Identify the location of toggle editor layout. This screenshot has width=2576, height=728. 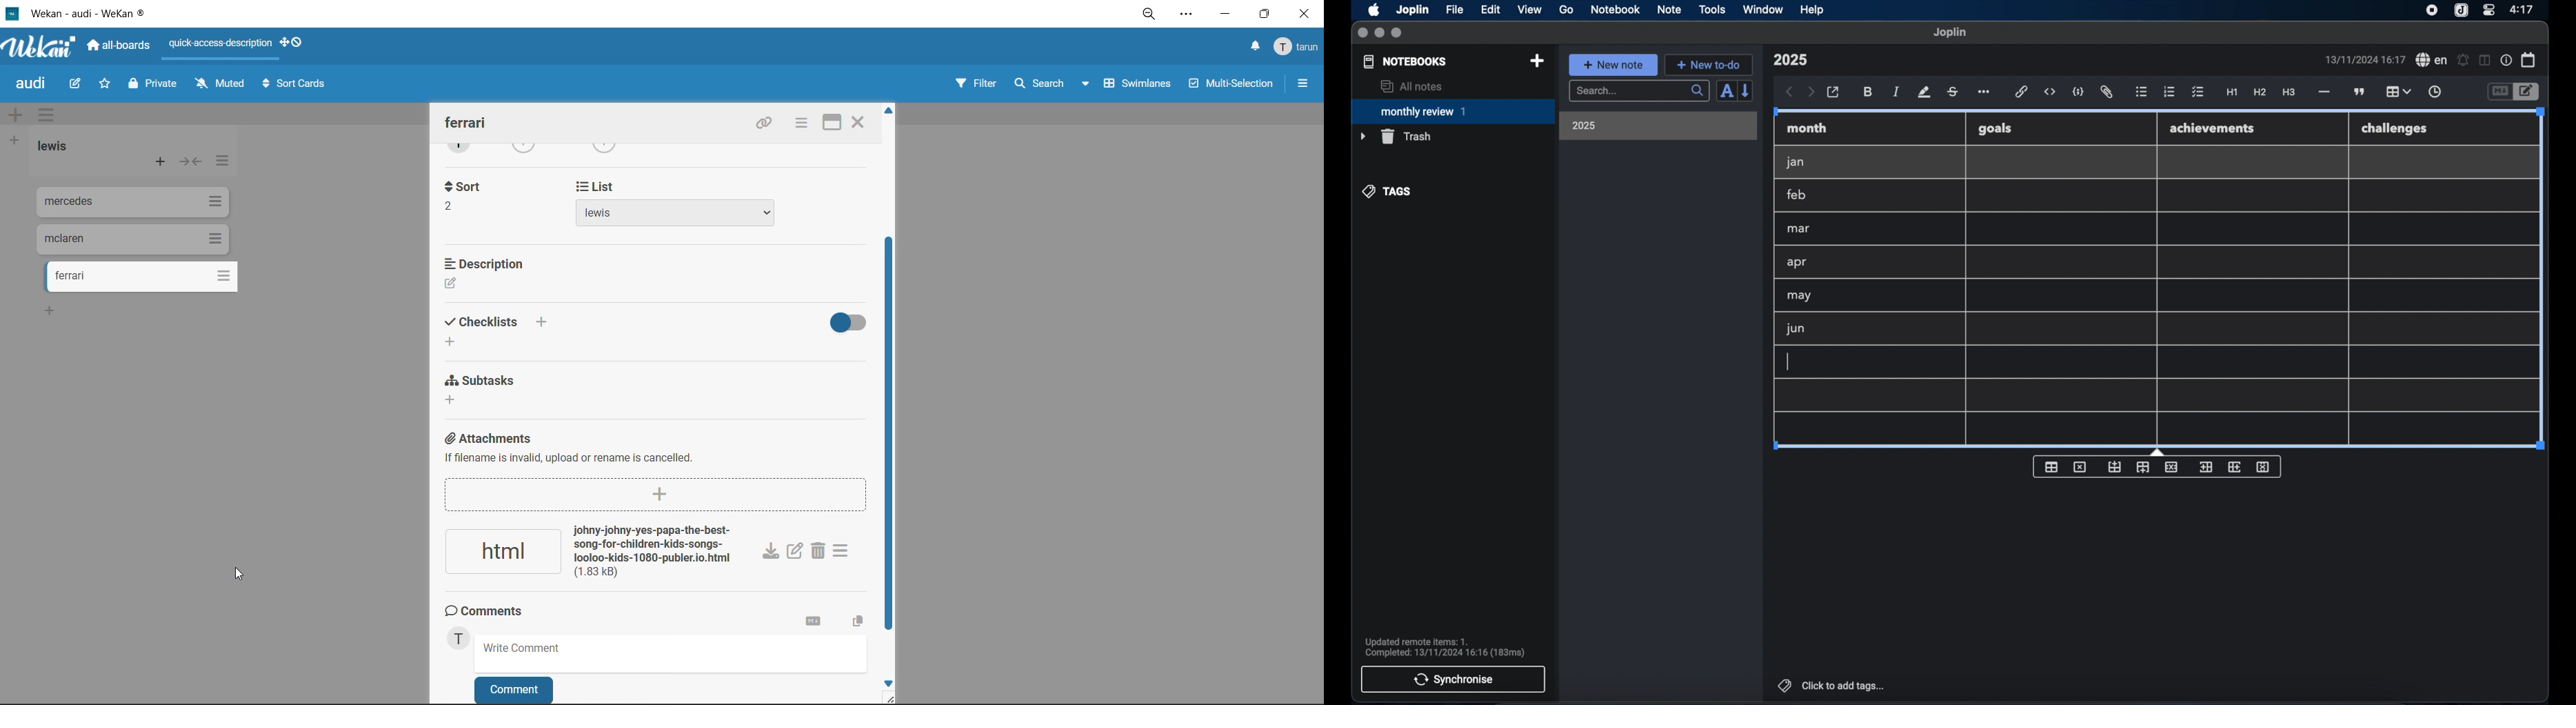
(2486, 60).